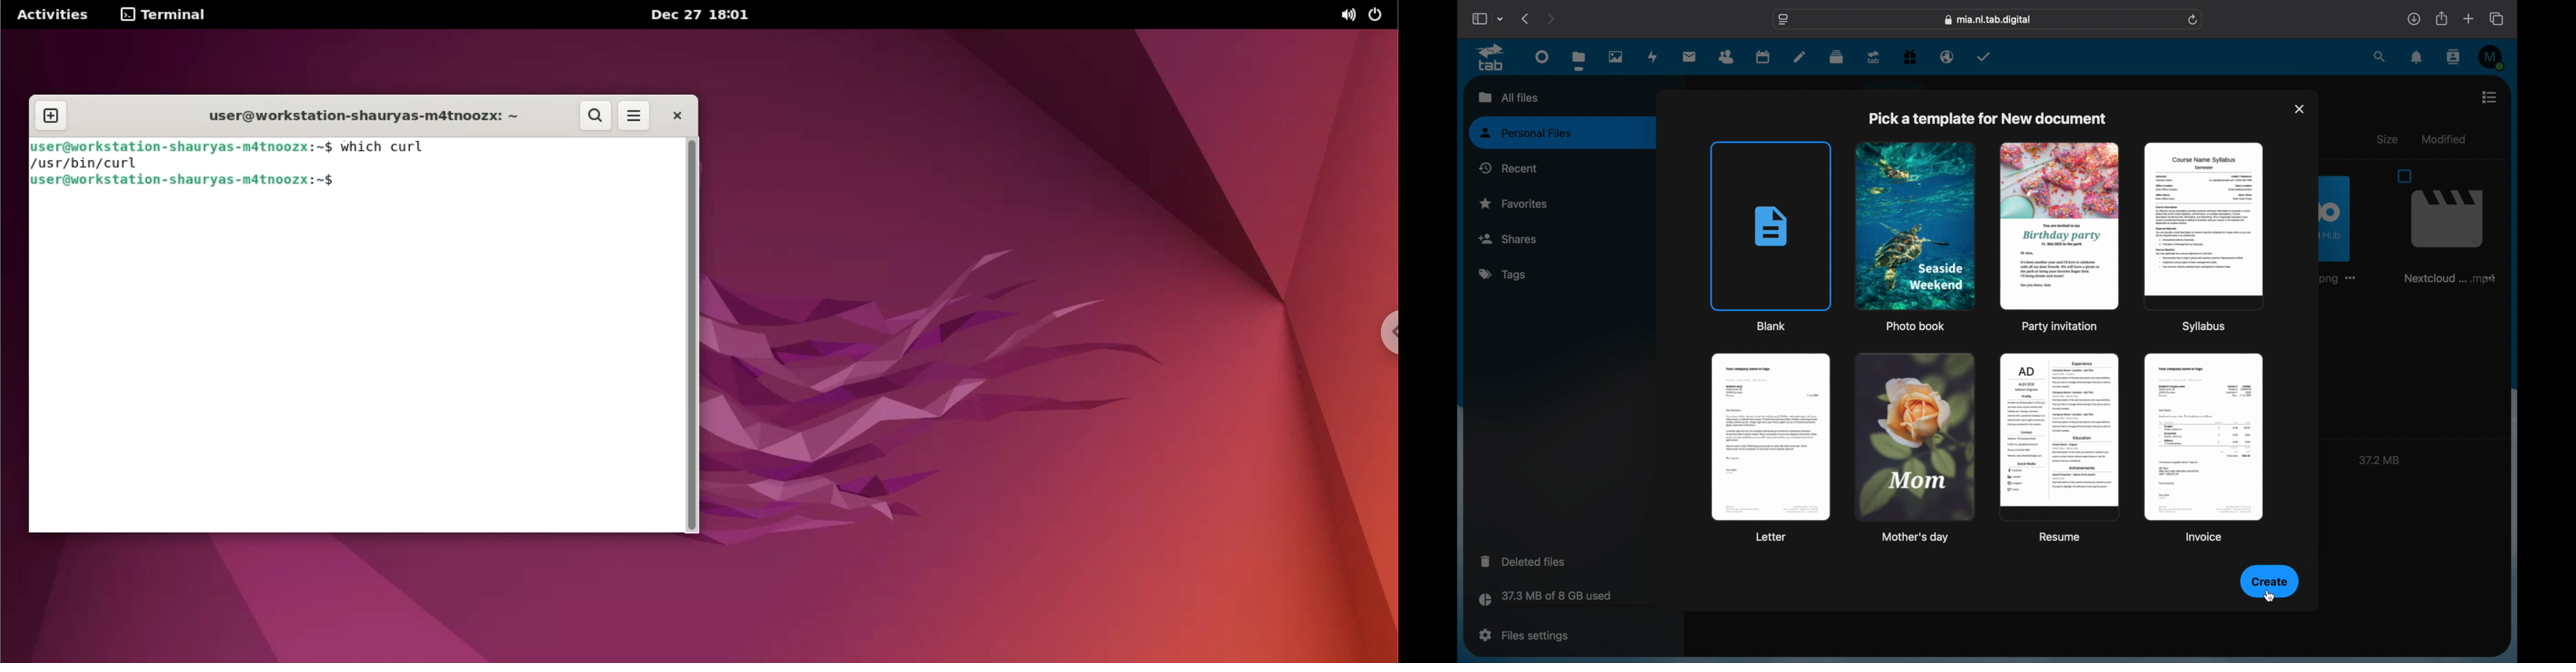 This screenshot has height=672, width=2576. What do you see at coordinates (1773, 447) in the screenshot?
I see `letter` at bounding box center [1773, 447].